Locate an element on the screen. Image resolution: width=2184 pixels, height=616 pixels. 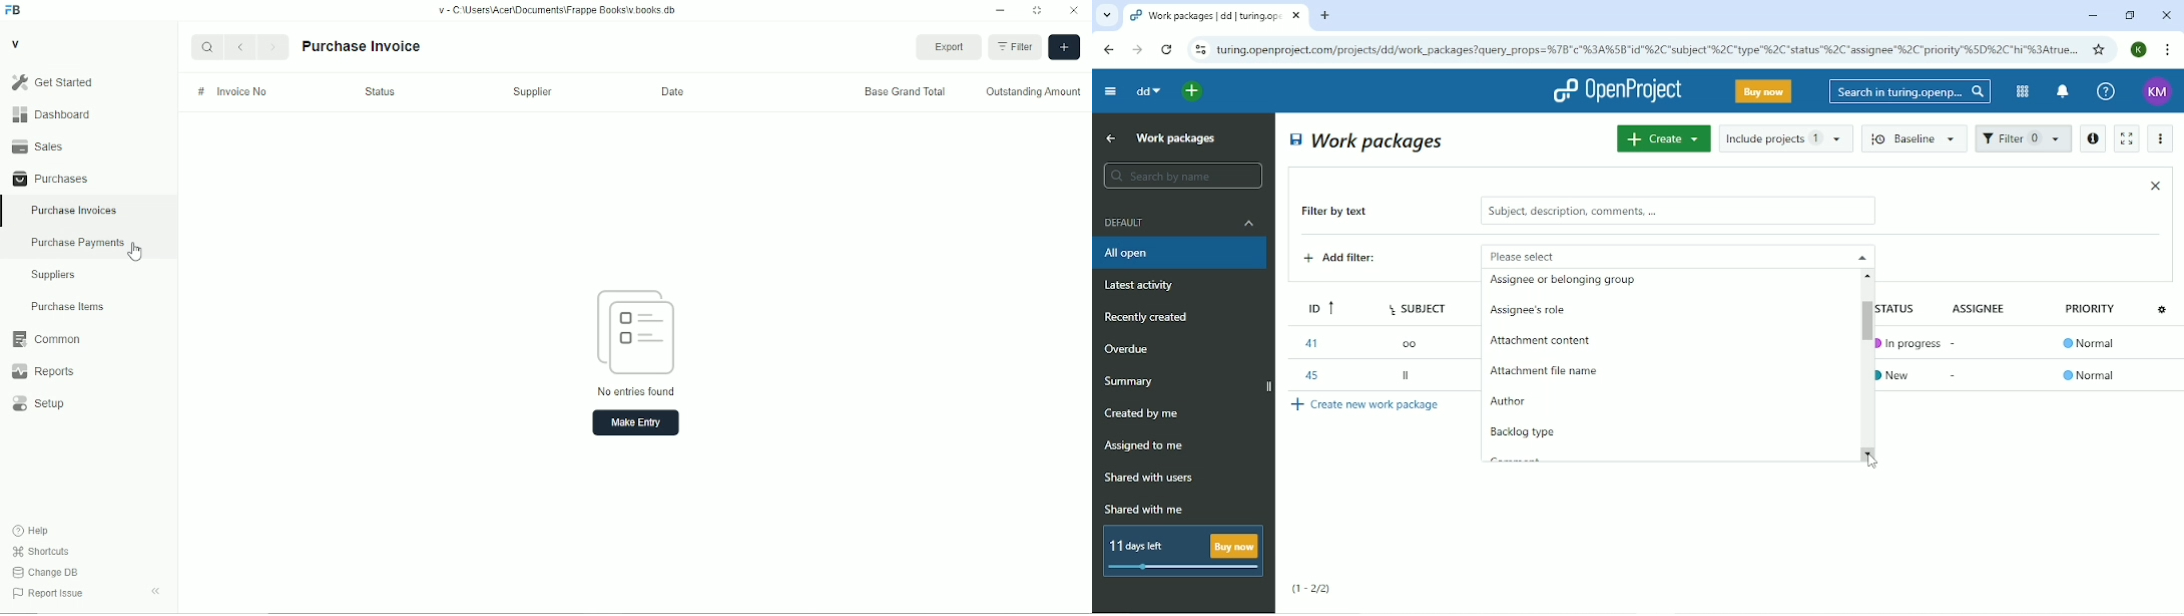
Normal is located at coordinates (2089, 375).